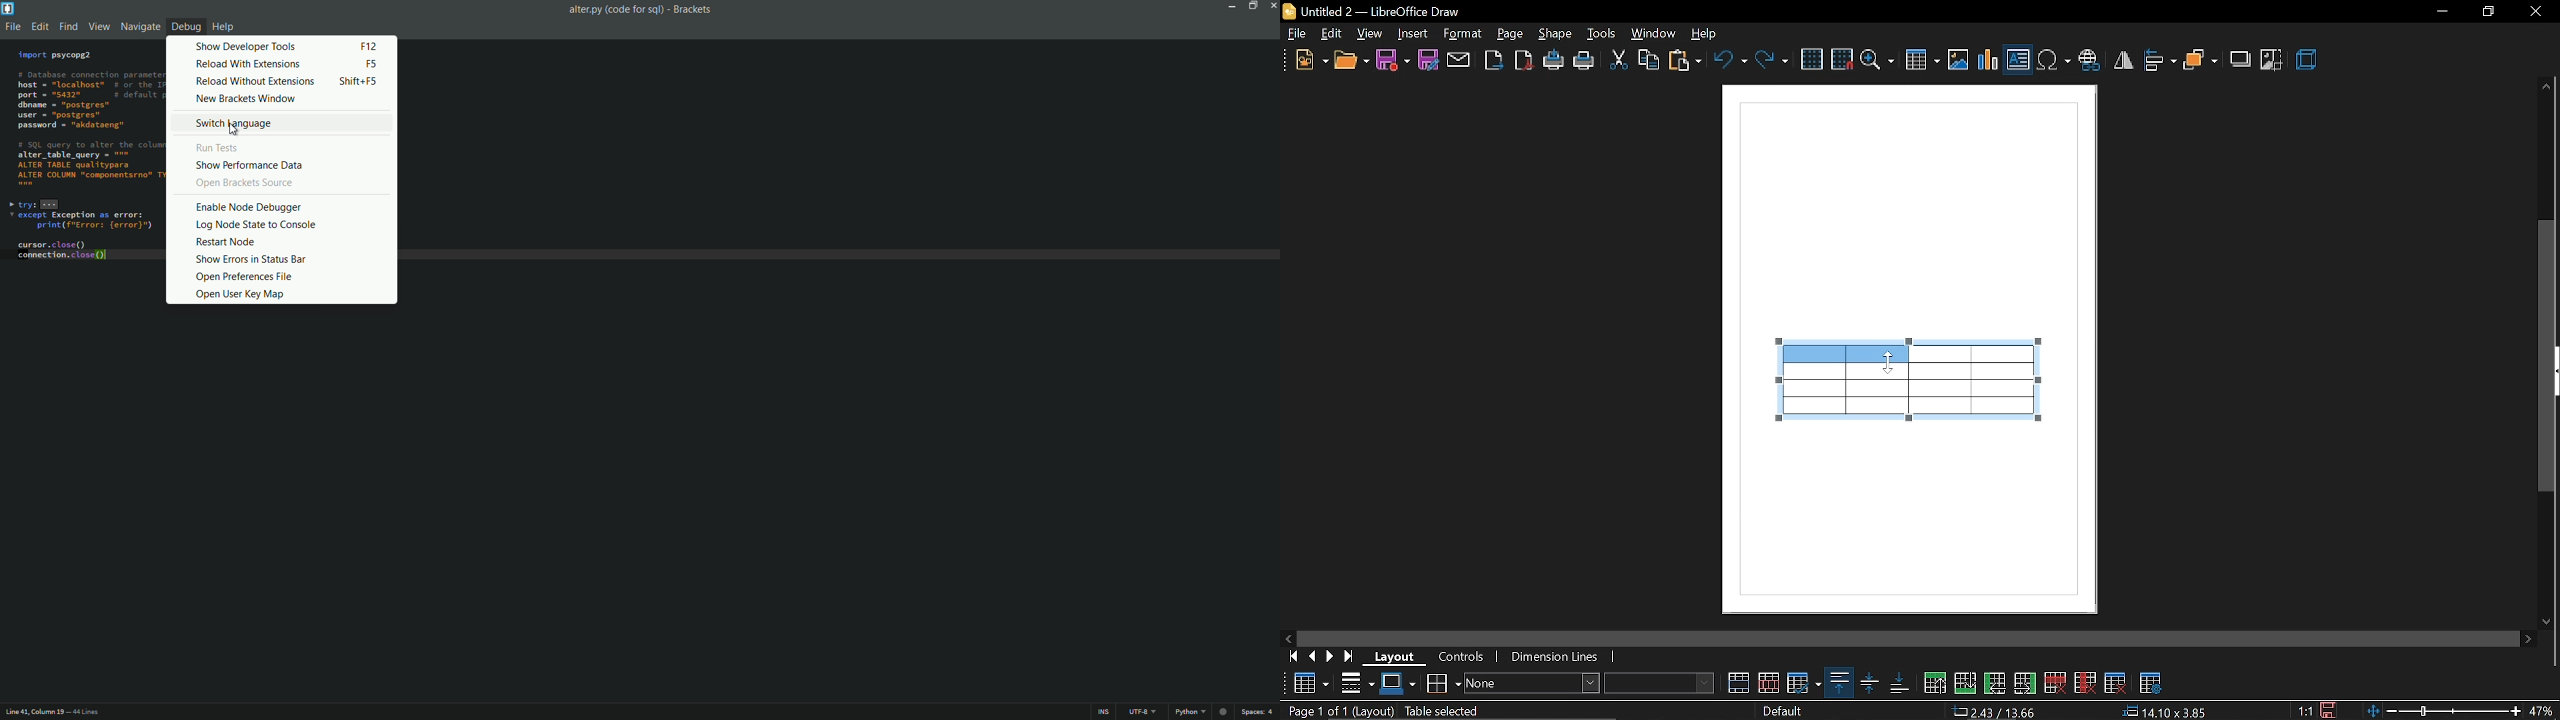  Describe the element at coordinates (2530, 638) in the screenshot. I see `move right` at that location.